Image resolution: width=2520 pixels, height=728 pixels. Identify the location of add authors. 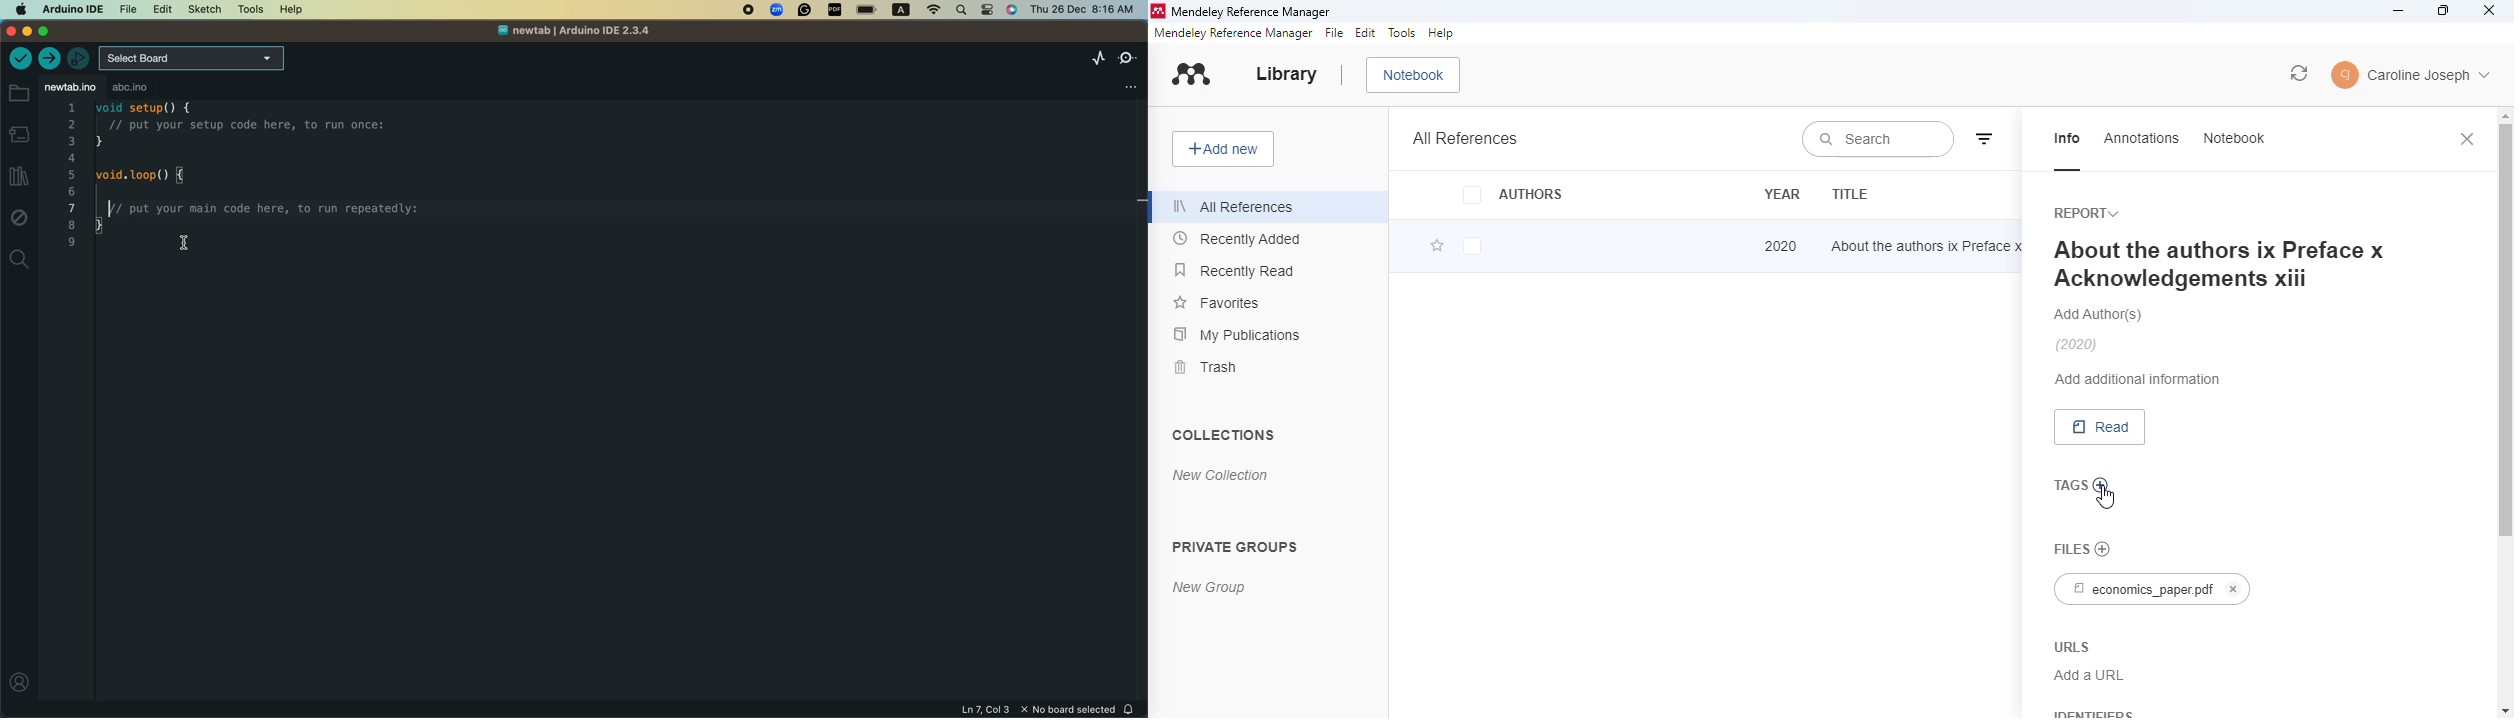
(2099, 314).